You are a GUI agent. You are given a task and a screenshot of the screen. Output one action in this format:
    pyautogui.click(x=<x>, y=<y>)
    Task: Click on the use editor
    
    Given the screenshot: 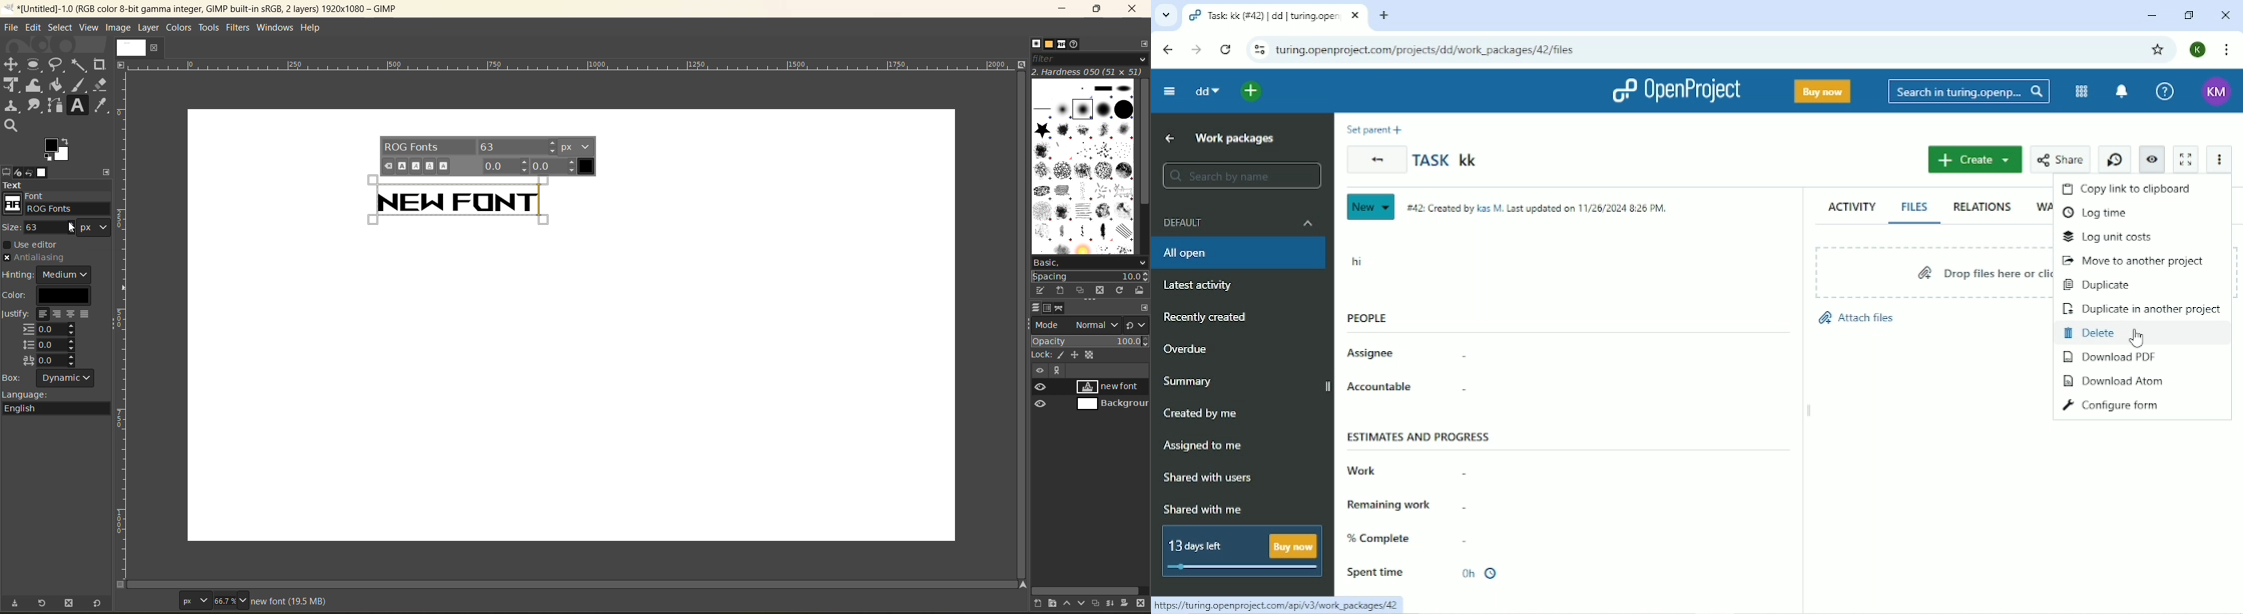 What is the action you would take?
    pyautogui.click(x=35, y=245)
    